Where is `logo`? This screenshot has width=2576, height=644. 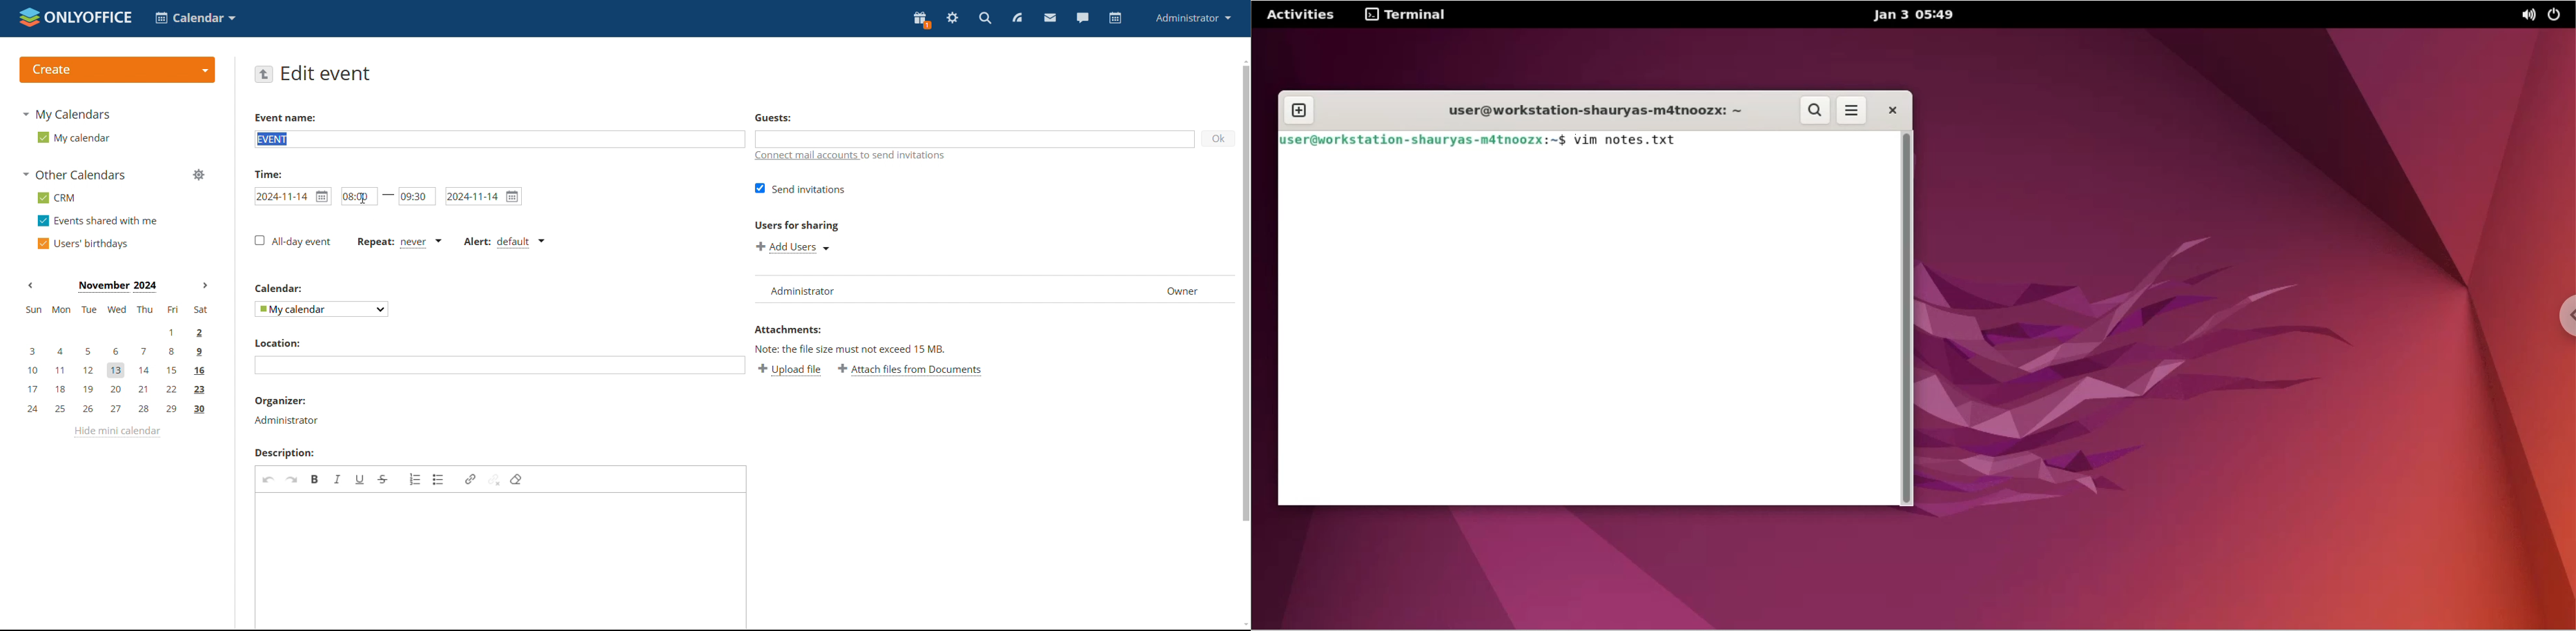
logo is located at coordinates (76, 18).